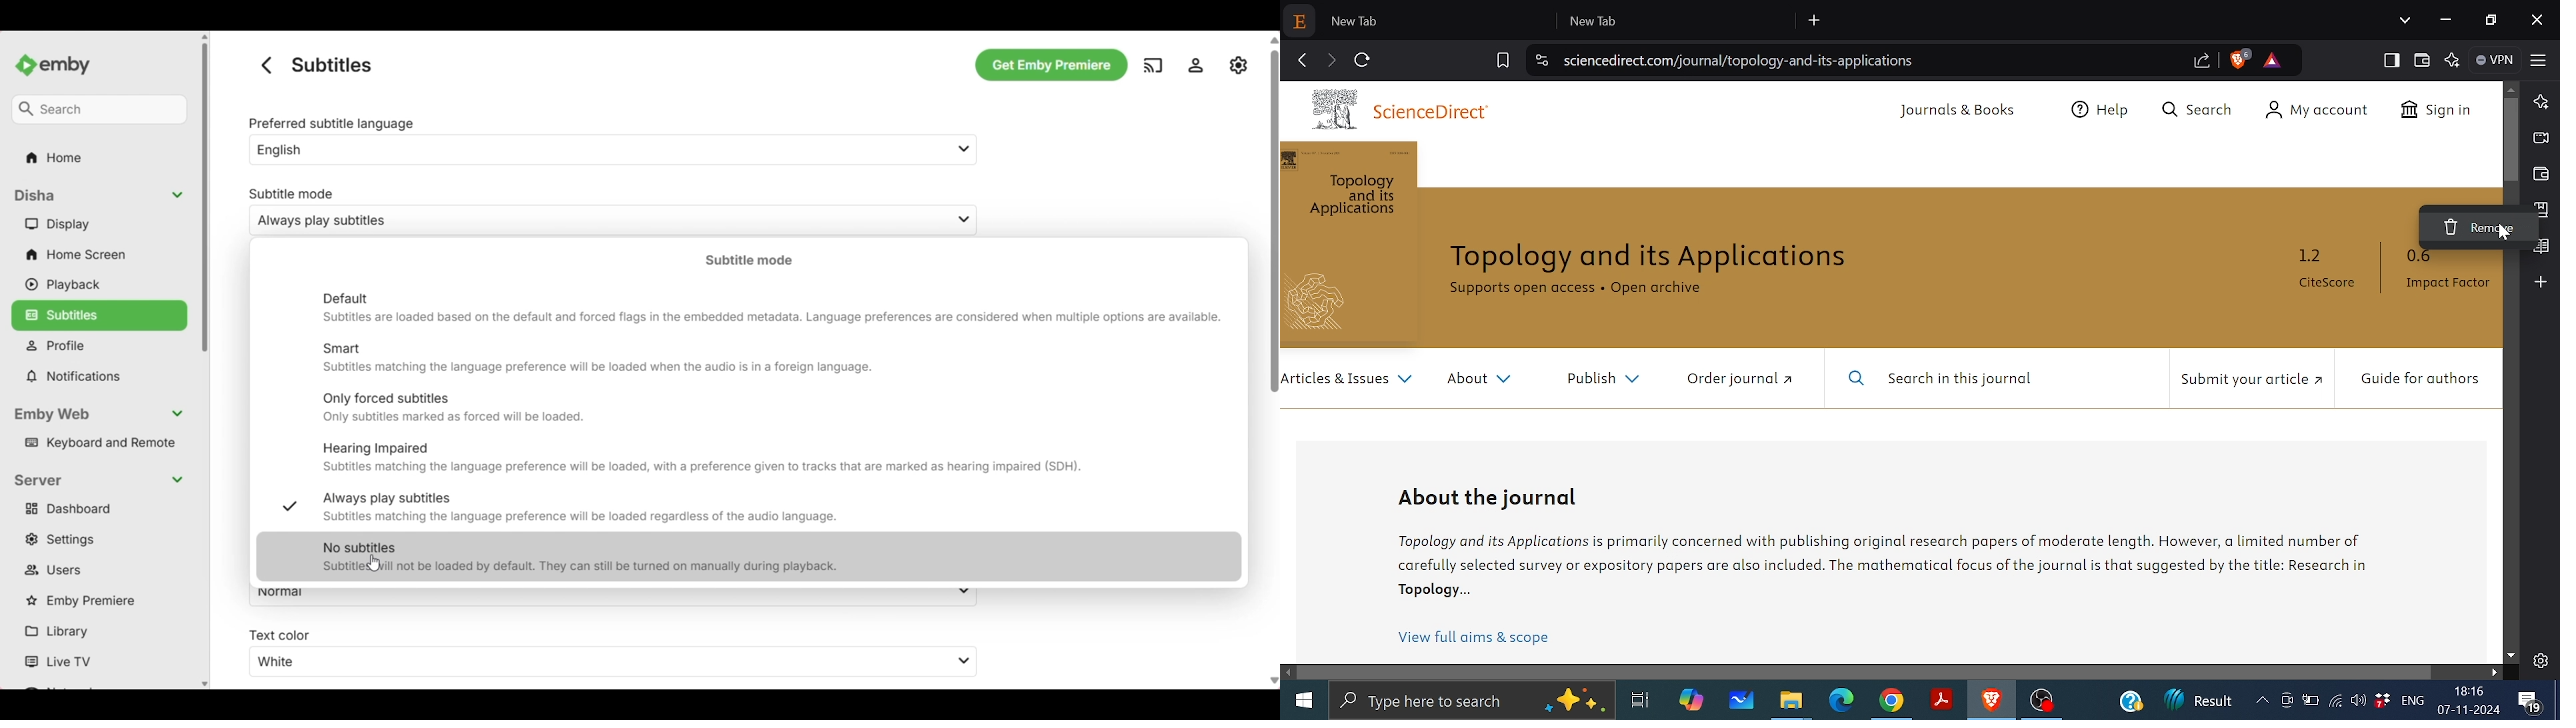 This screenshot has height=728, width=2576. I want to click on Brave wallet, so click(2421, 60).